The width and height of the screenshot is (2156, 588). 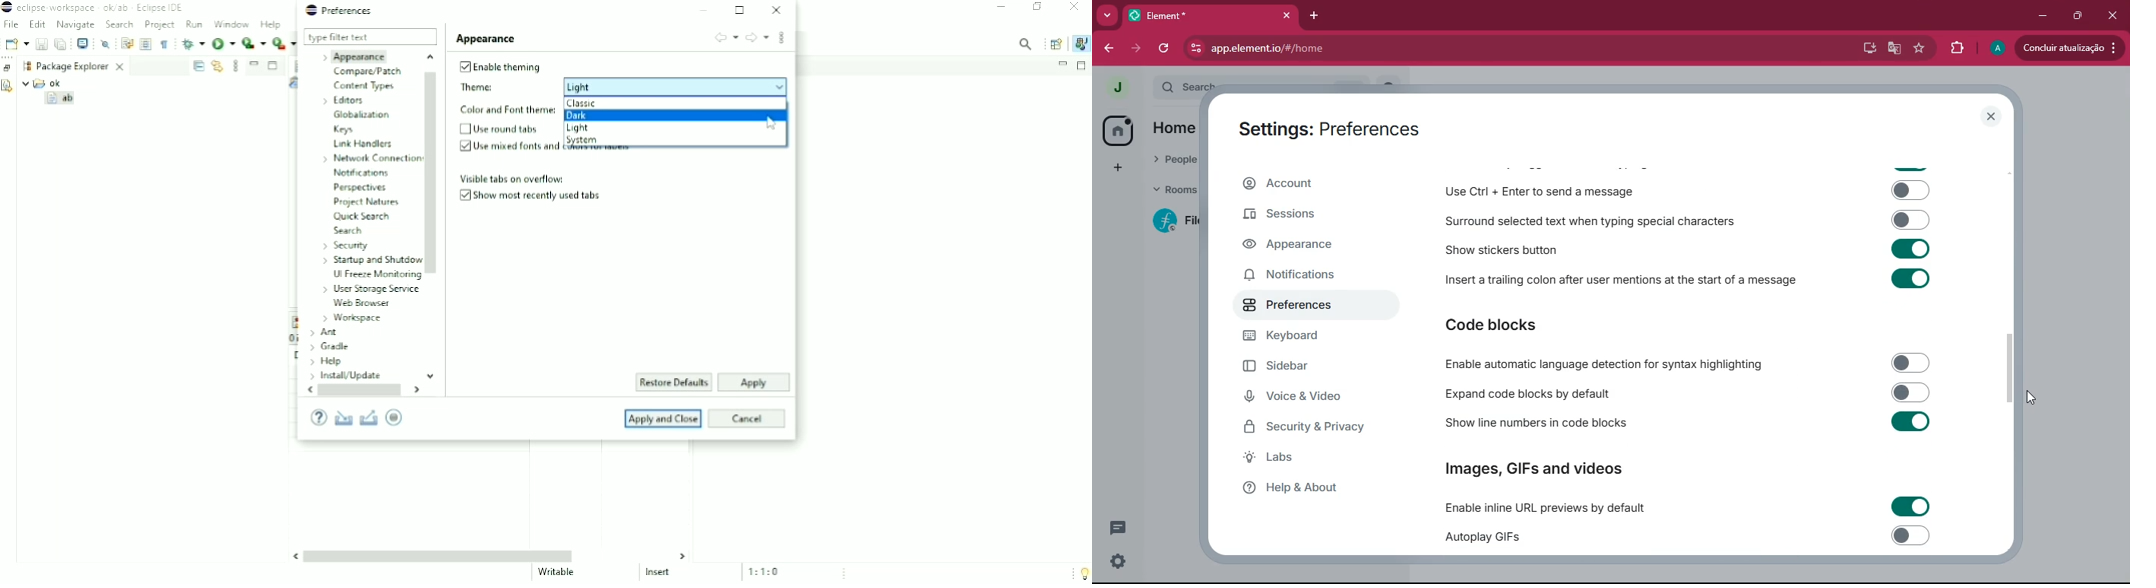 What do you see at coordinates (1312, 427) in the screenshot?
I see `security & Privacy` at bounding box center [1312, 427].